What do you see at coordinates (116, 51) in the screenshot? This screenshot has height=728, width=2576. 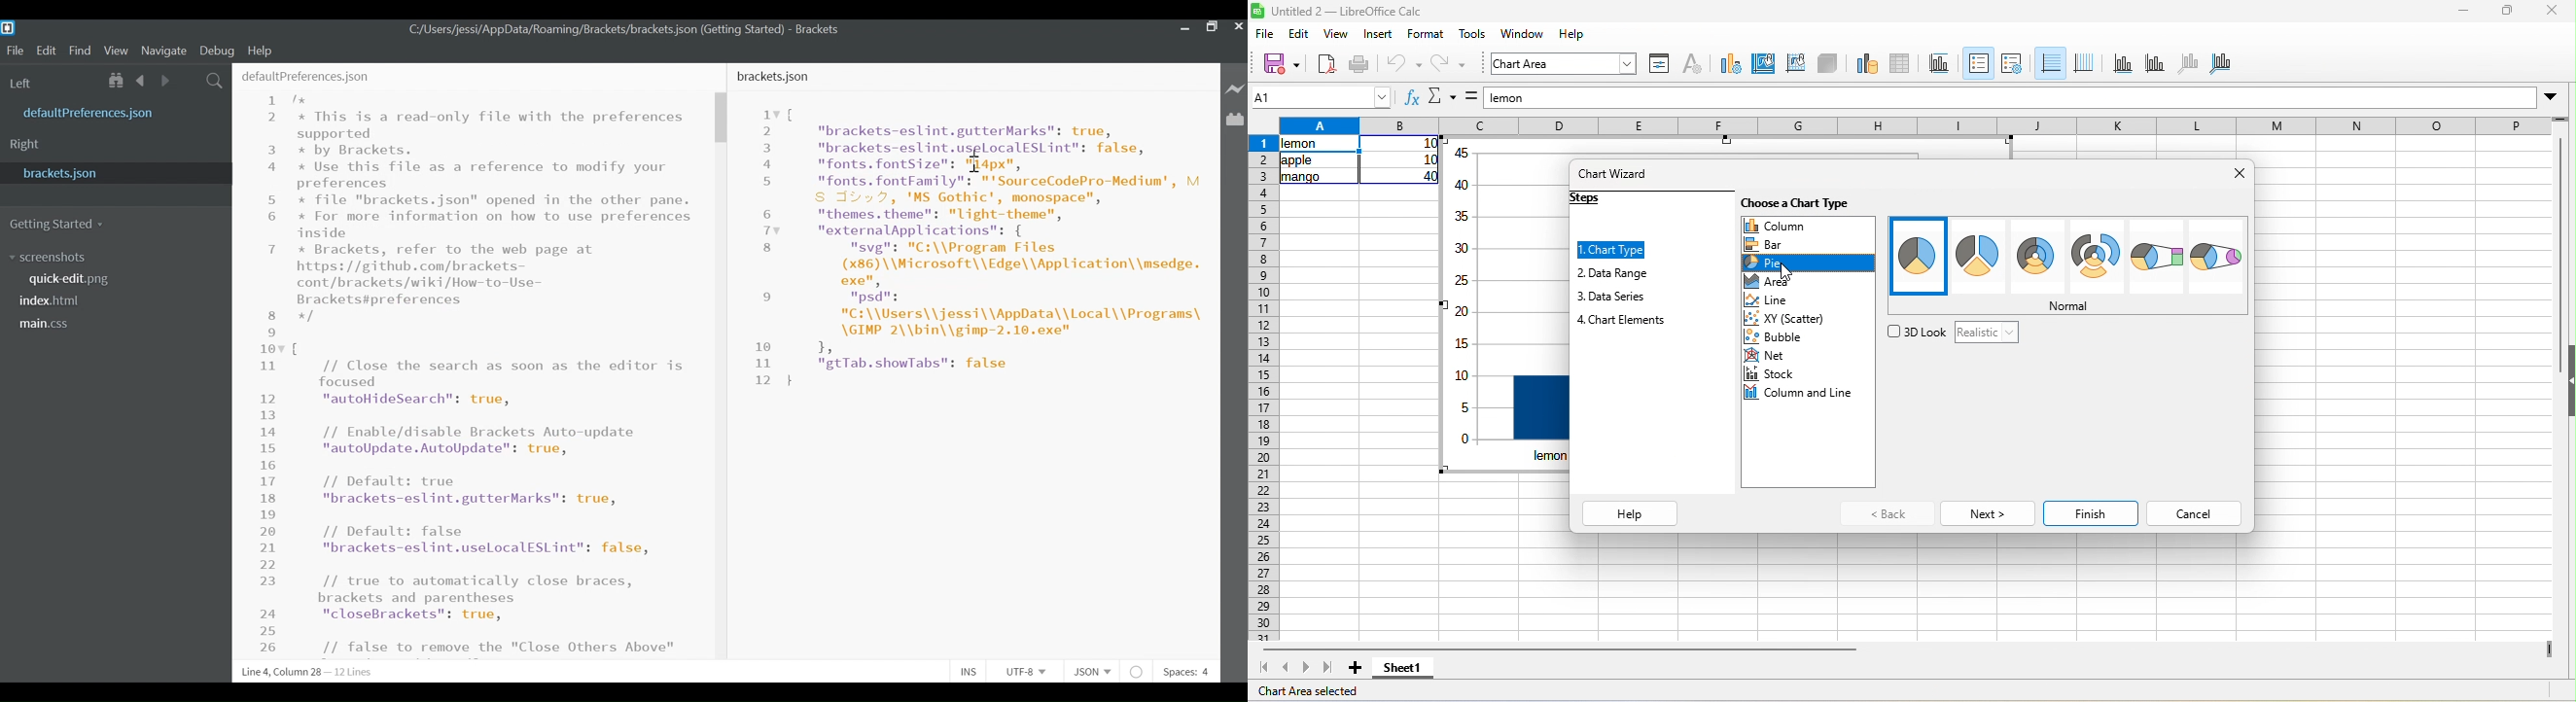 I see `View` at bounding box center [116, 51].